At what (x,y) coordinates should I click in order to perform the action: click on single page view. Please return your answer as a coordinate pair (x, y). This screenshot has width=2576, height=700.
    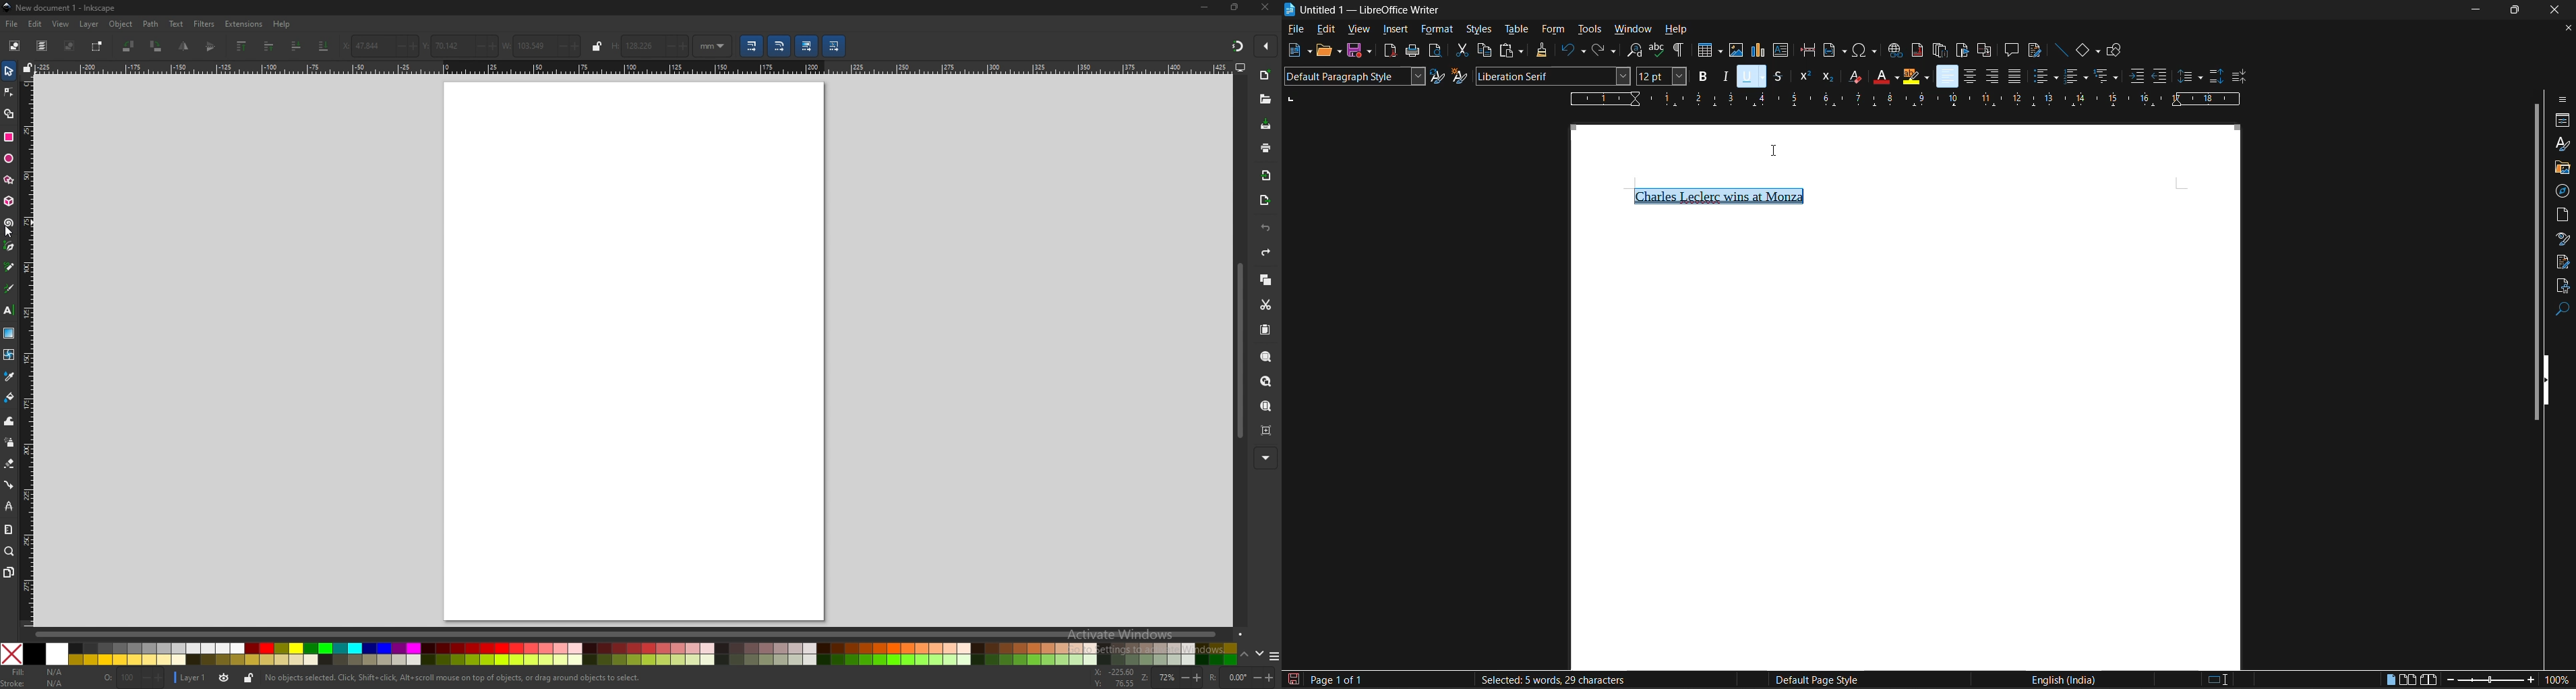
    Looking at the image, I should click on (2391, 681).